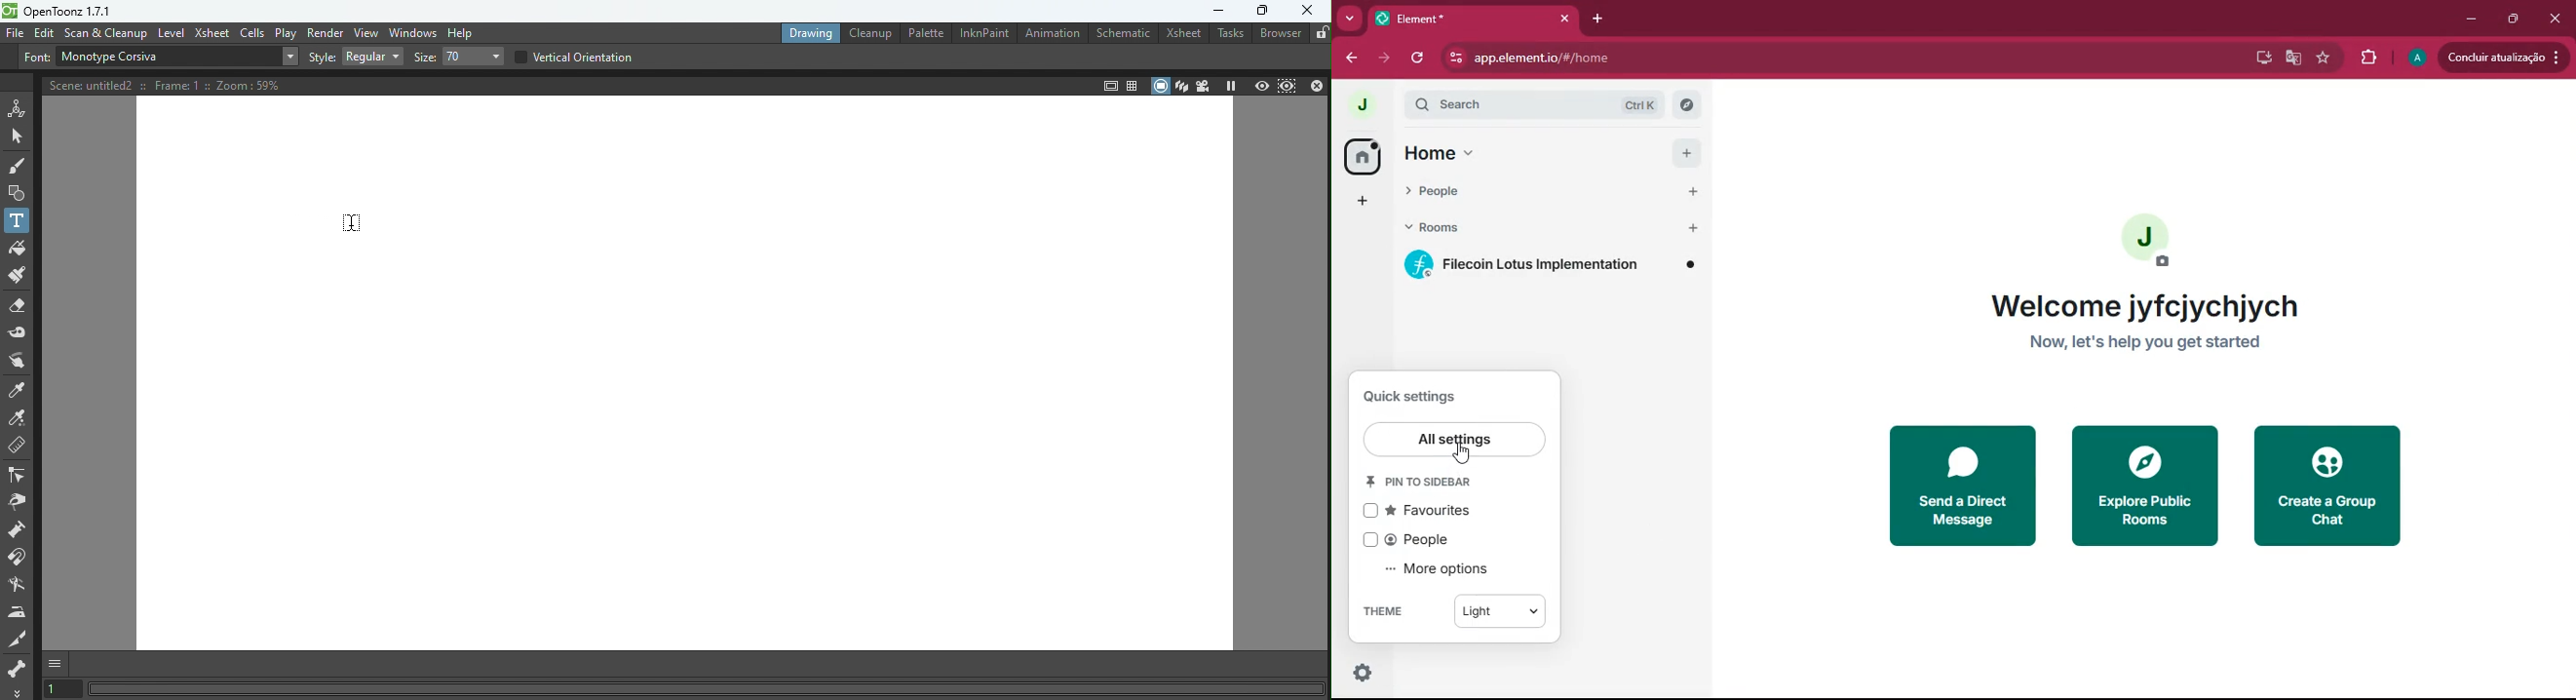  Describe the element at coordinates (1550, 104) in the screenshot. I see `search` at that location.